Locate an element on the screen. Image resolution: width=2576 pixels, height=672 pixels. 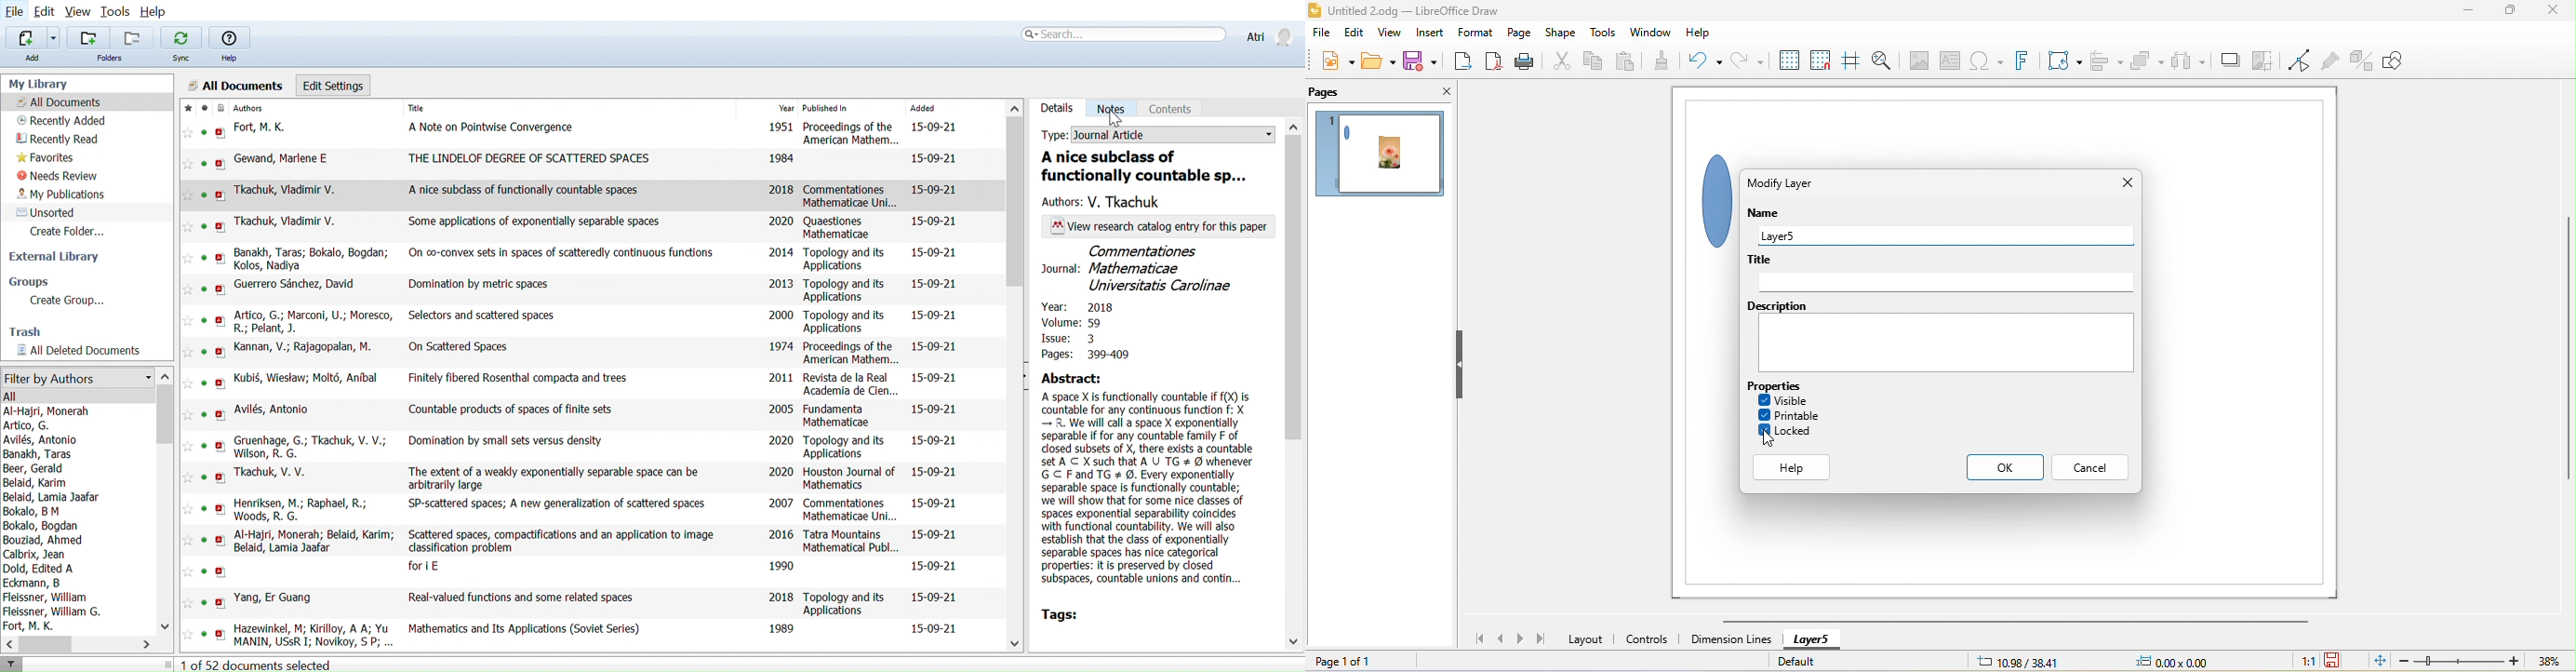
Help is located at coordinates (230, 38).